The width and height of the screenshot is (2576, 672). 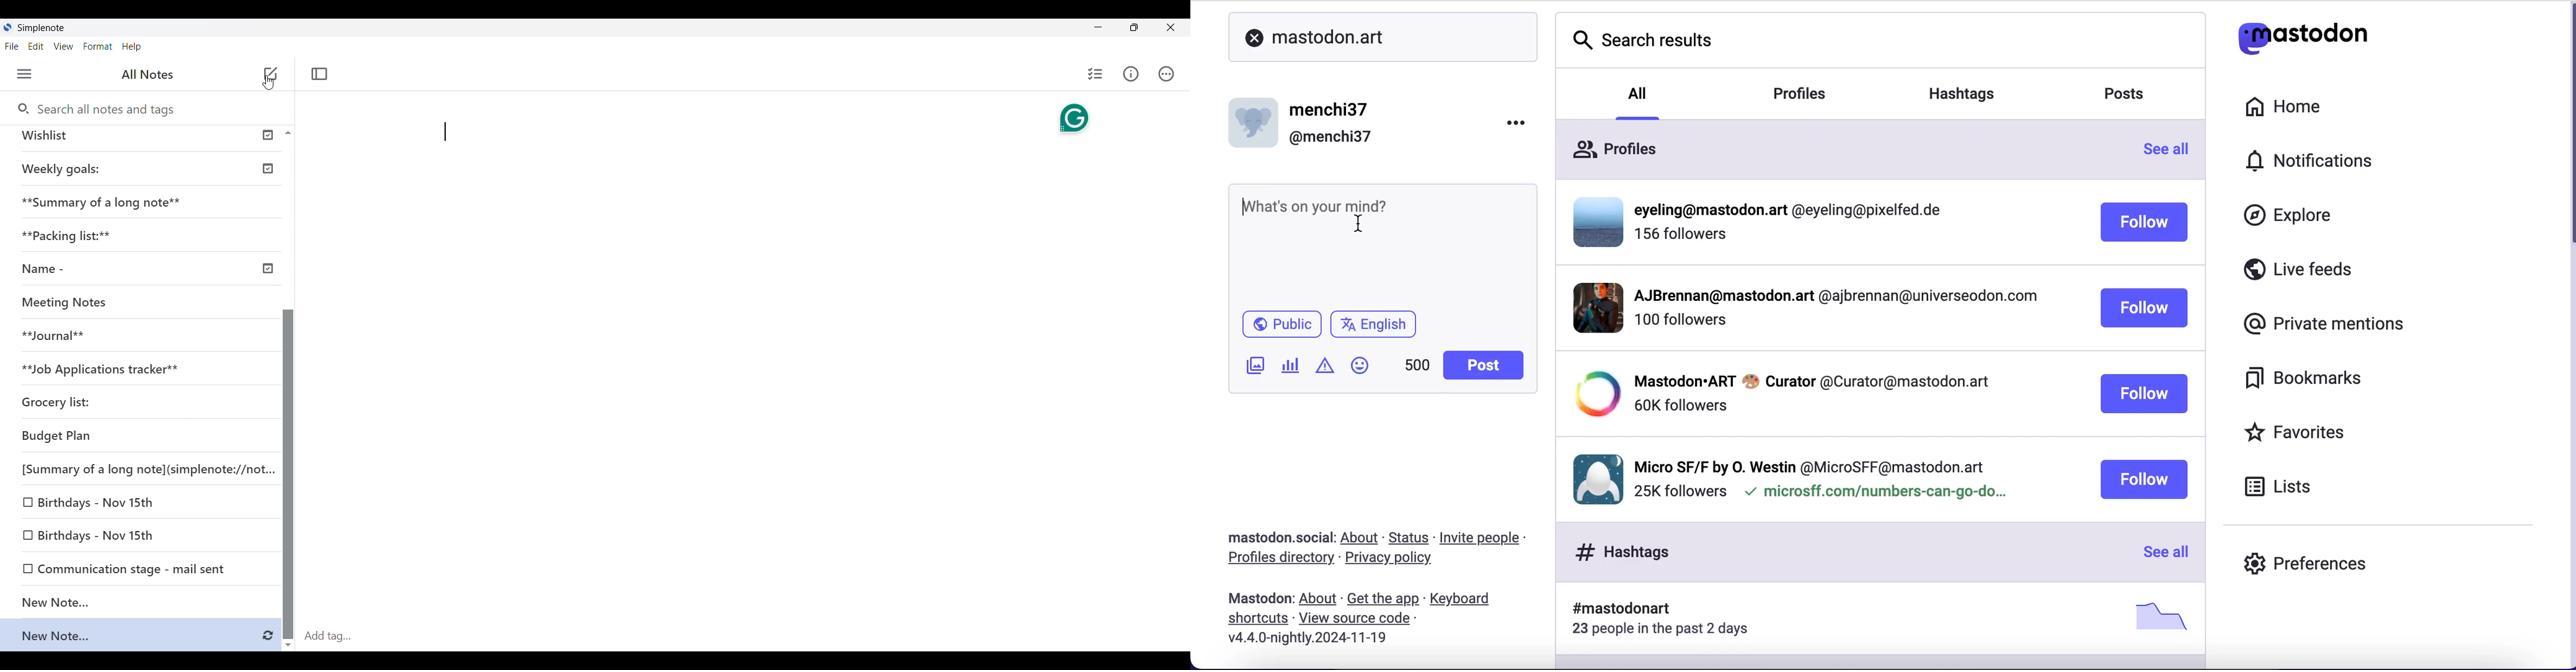 What do you see at coordinates (60, 169) in the screenshot?
I see `Weekly goals` at bounding box center [60, 169].